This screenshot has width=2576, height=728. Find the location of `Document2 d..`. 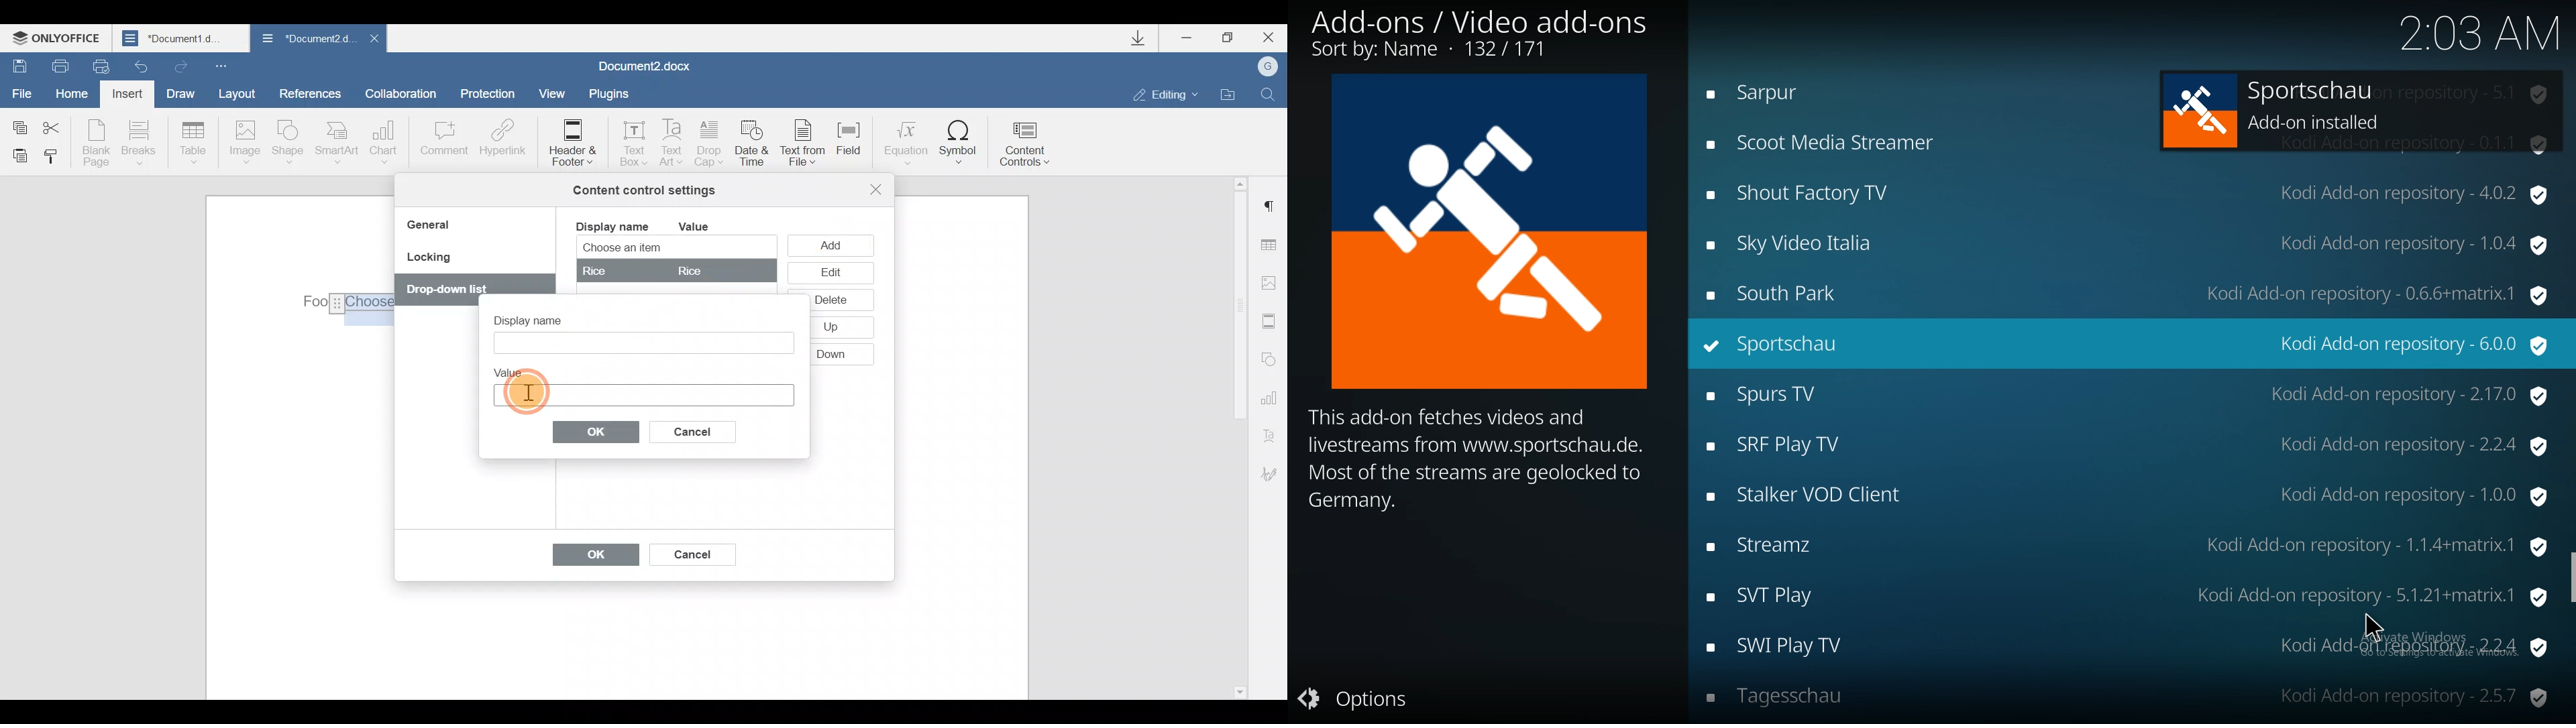

Document2 d.. is located at coordinates (307, 41).